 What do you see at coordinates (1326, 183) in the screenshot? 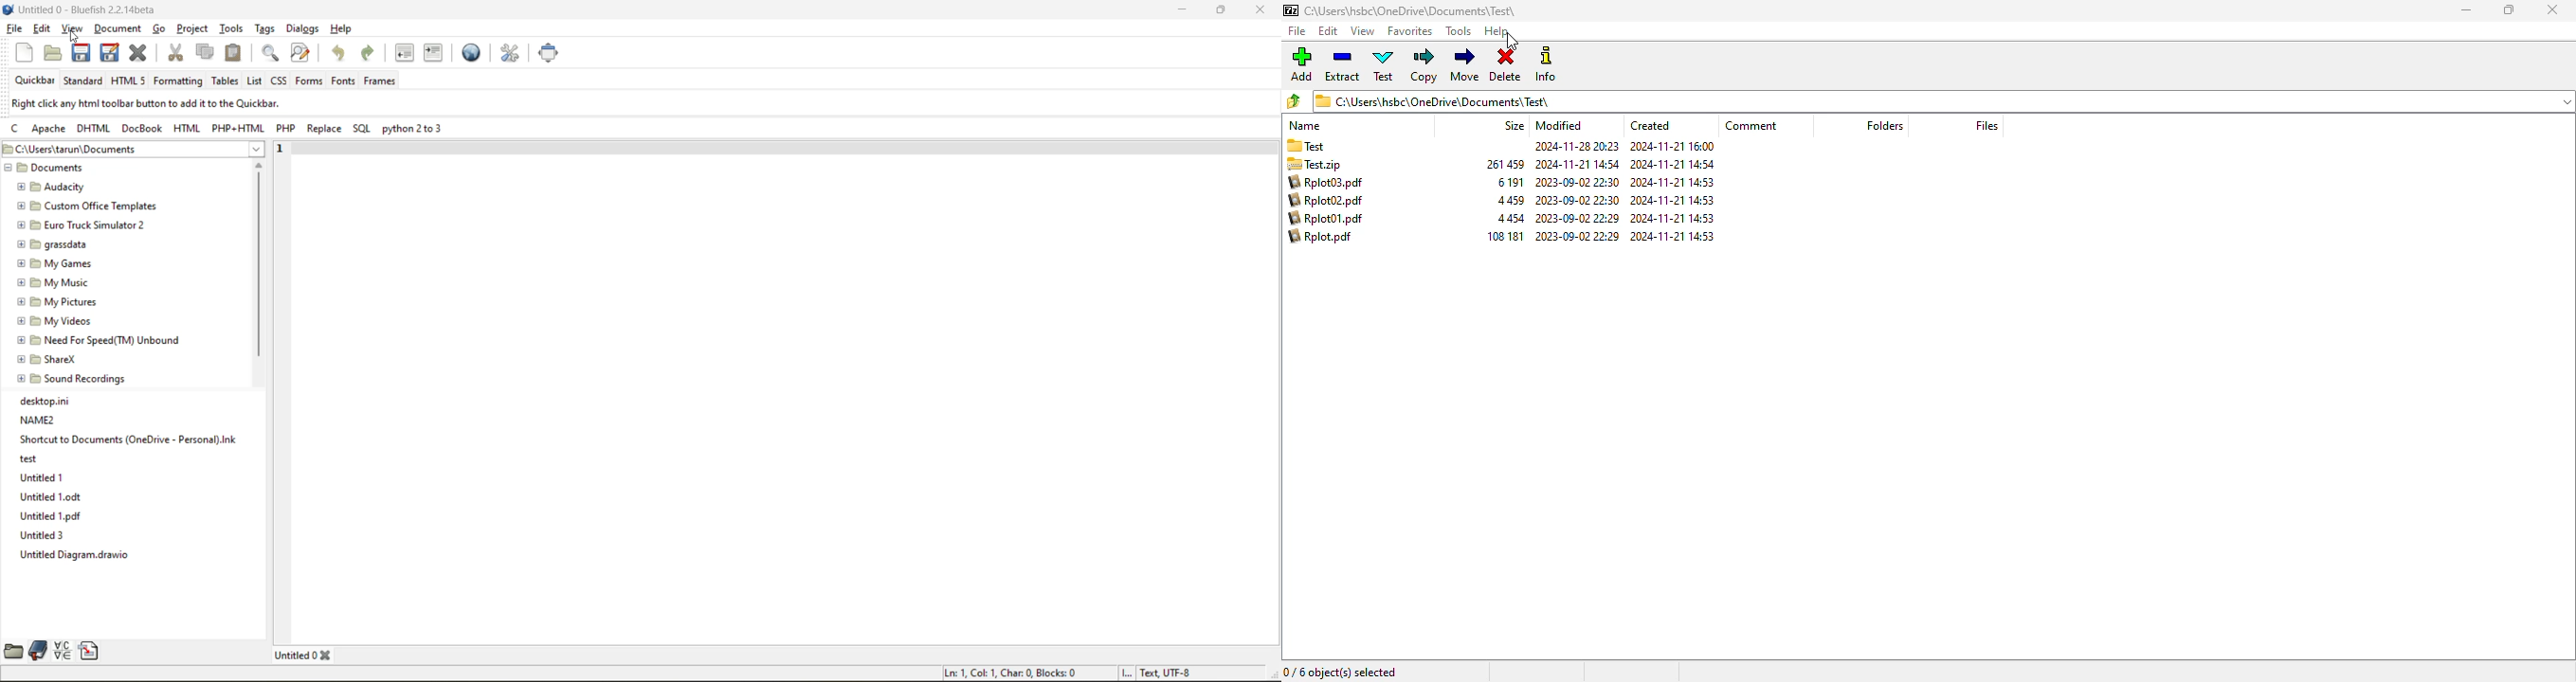
I see `Rplot03.pdf ` at bounding box center [1326, 183].